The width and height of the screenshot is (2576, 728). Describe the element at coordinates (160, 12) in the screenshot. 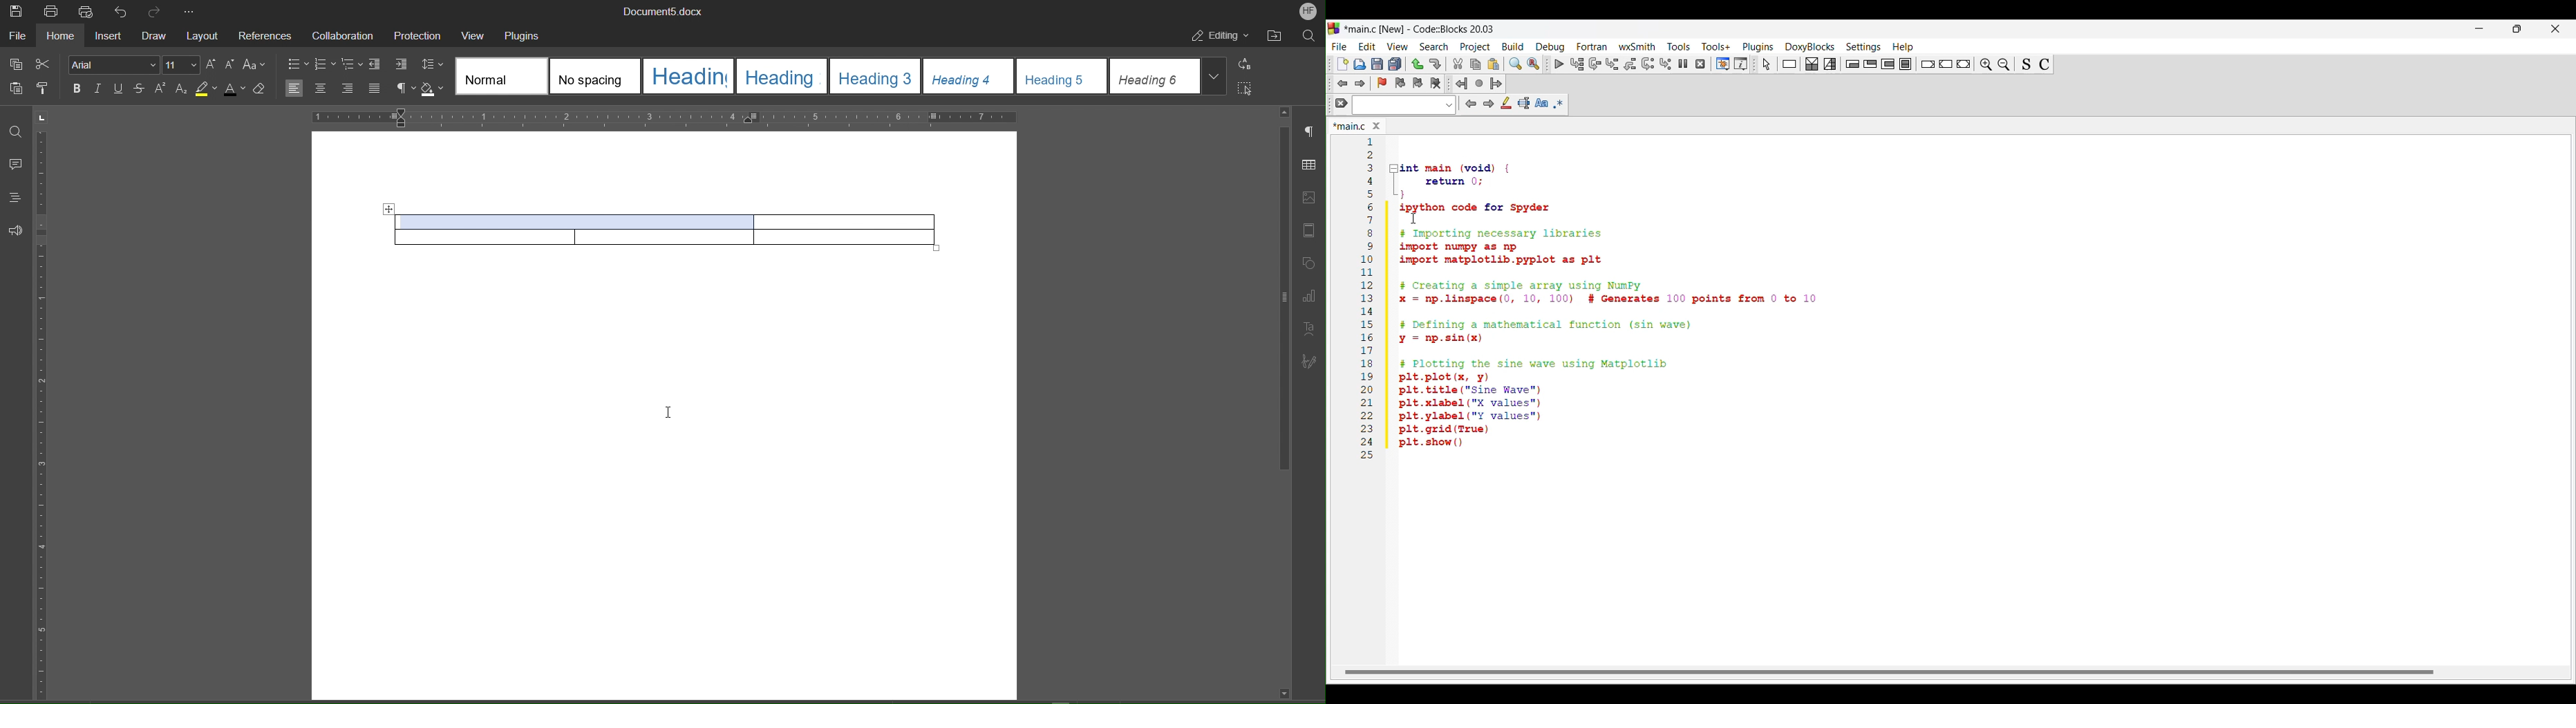

I see `Redo` at that location.